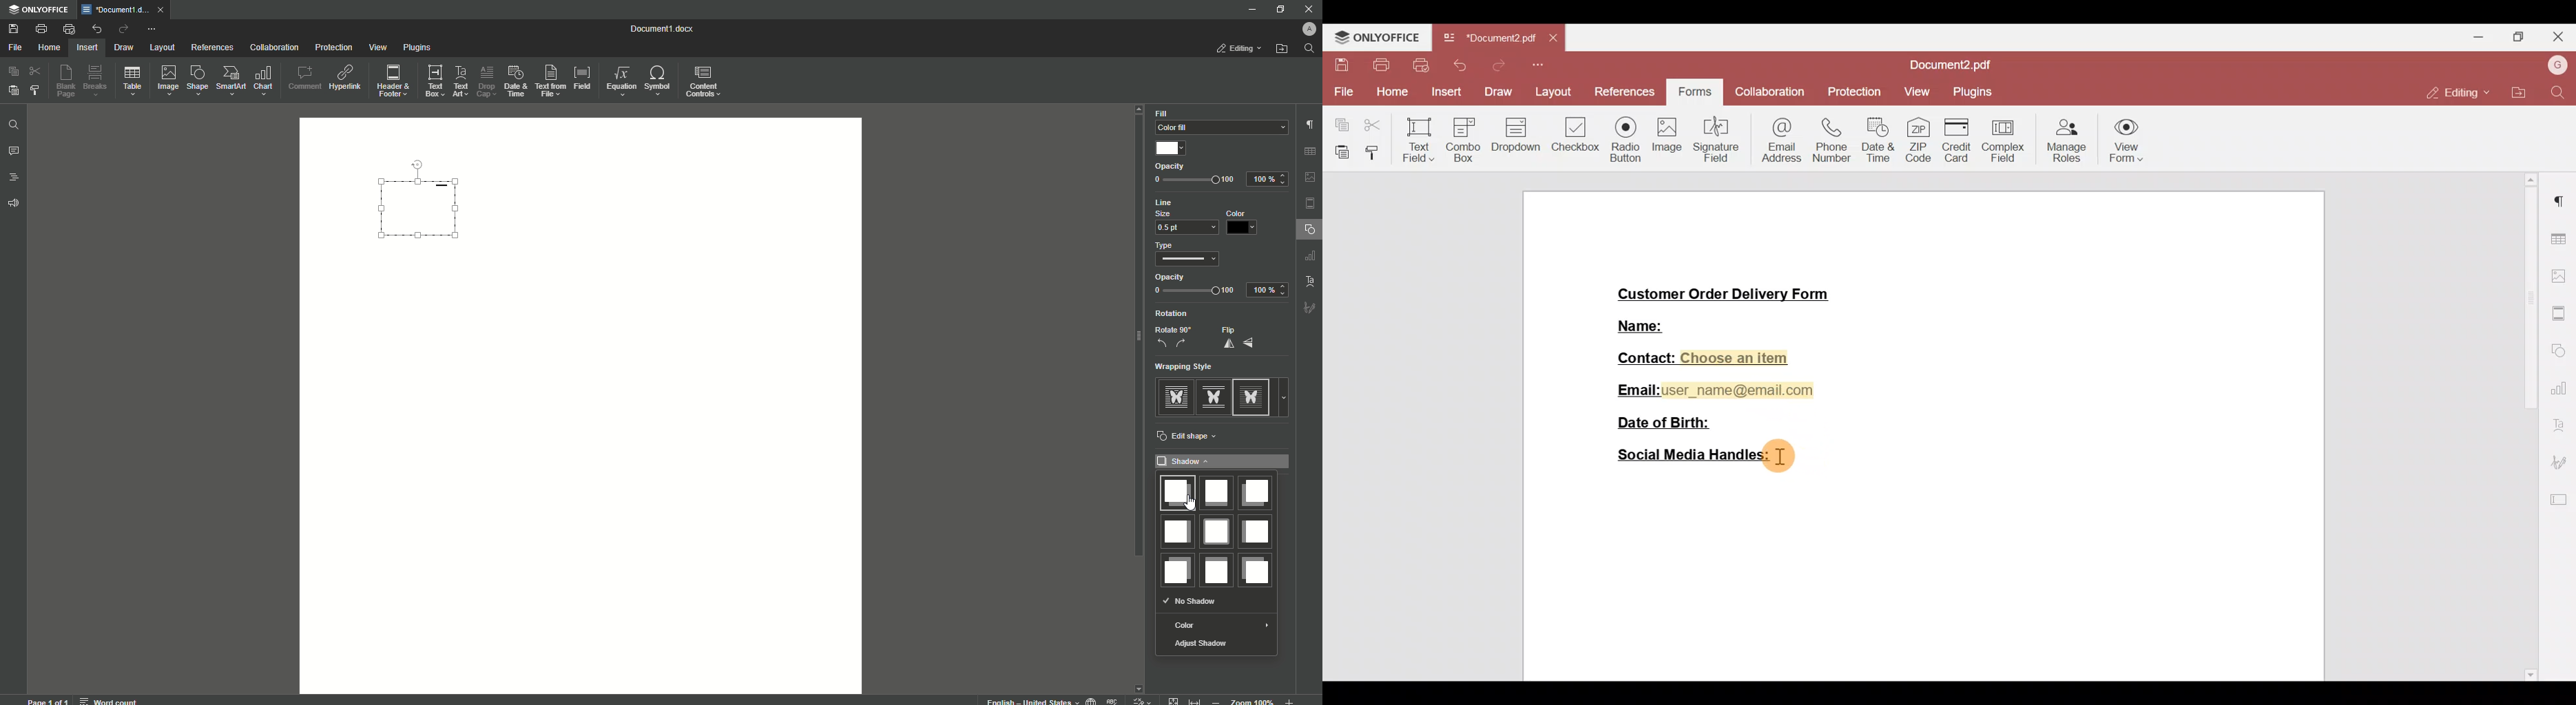 The width and height of the screenshot is (2576, 728). Describe the element at coordinates (2561, 499) in the screenshot. I see `Form settings` at that location.